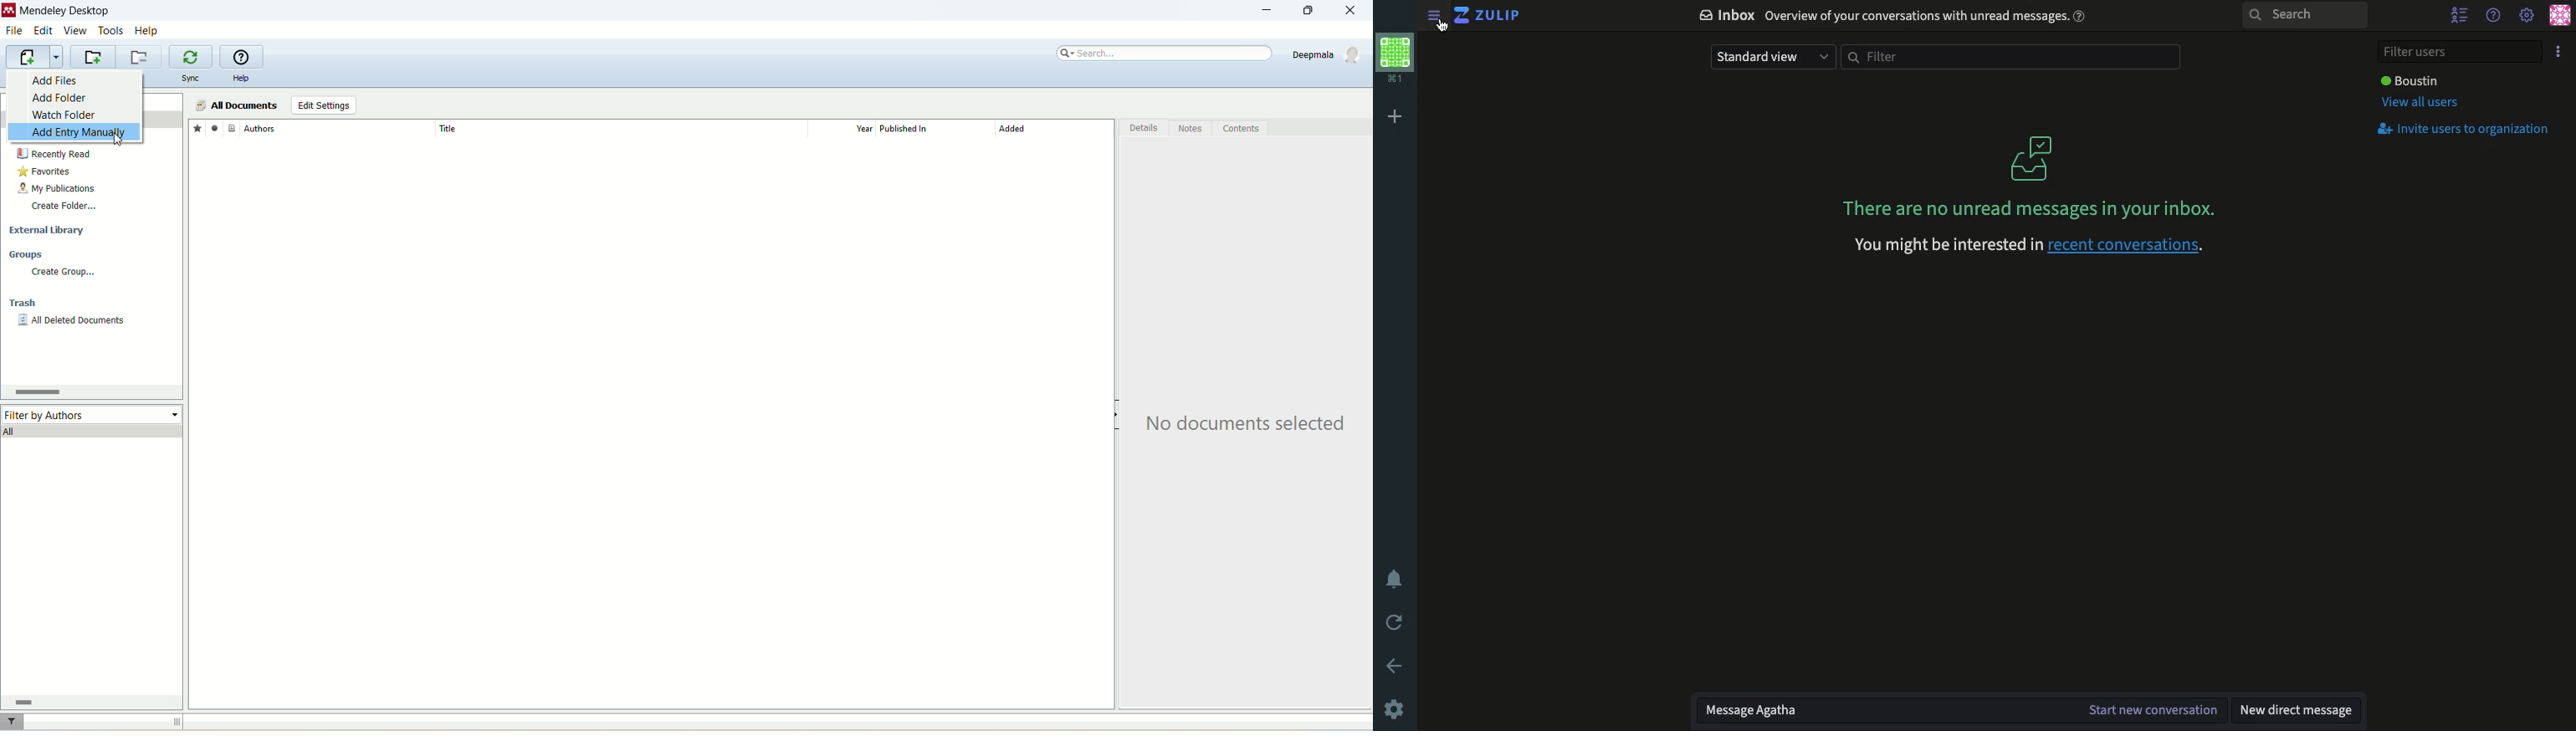 The height and width of the screenshot is (756, 2576). I want to click on search, so click(1166, 54).